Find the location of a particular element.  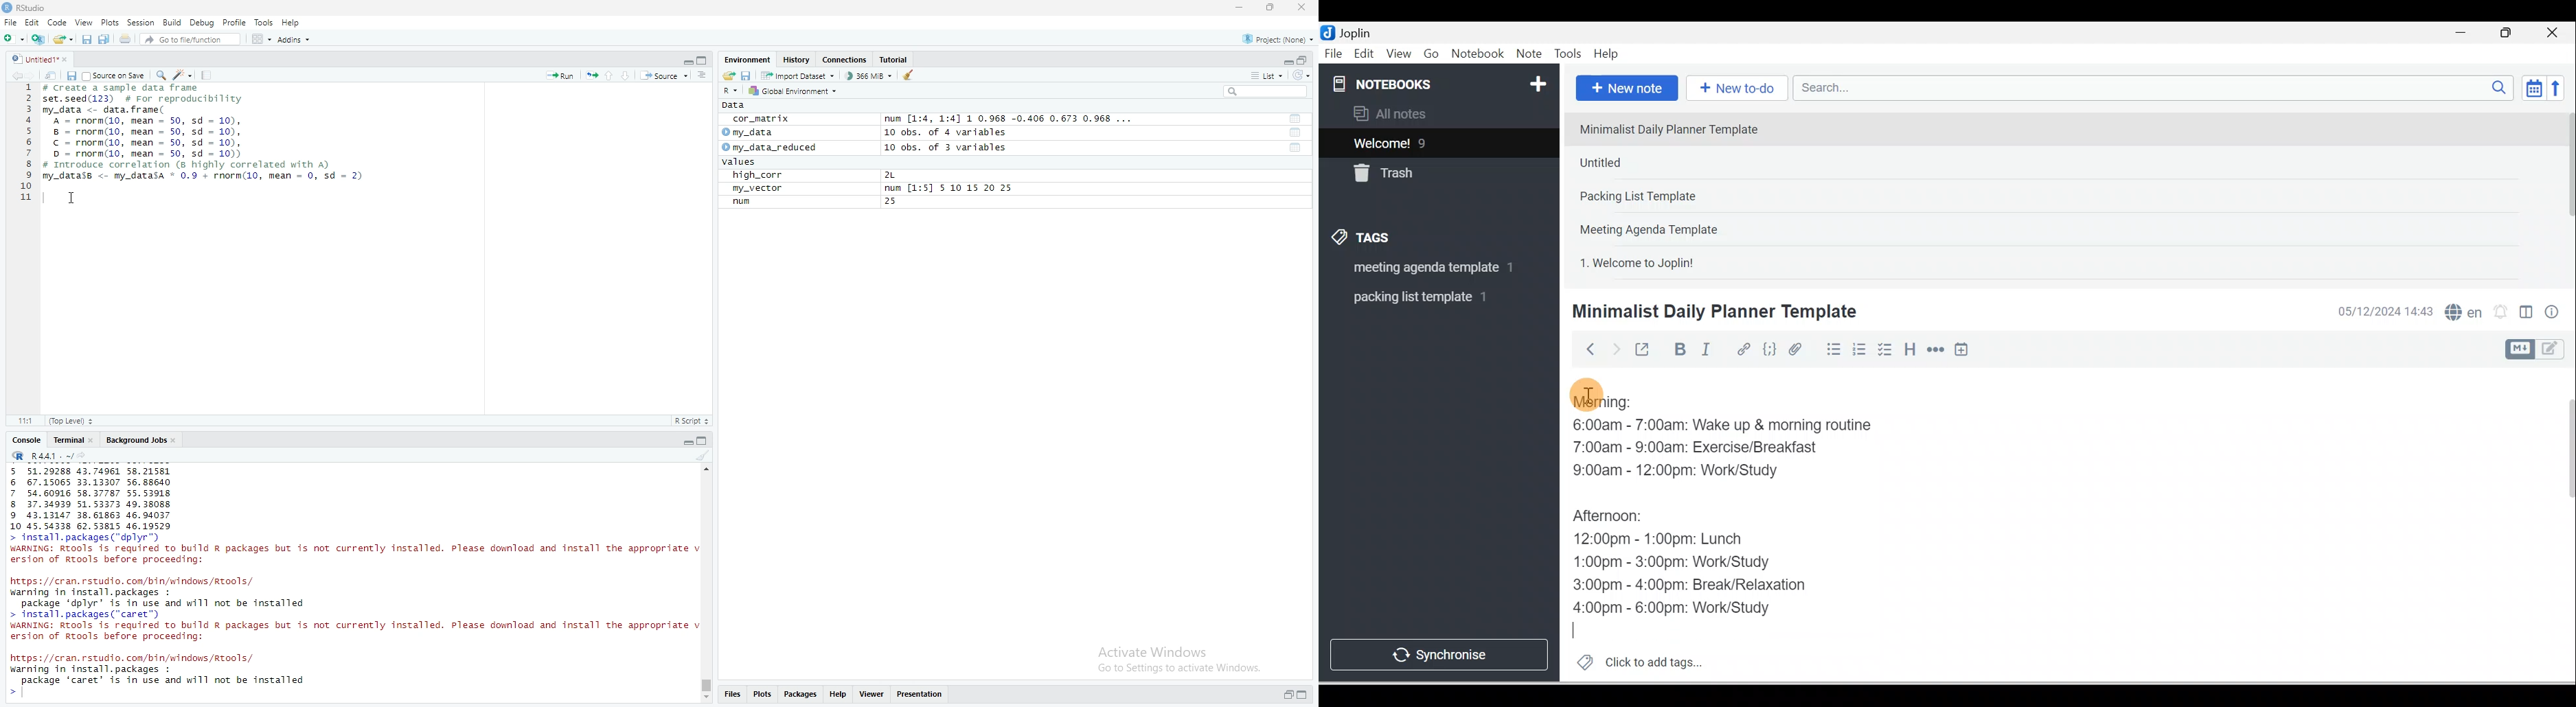

Untitled1* is located at coordinates (34, 59).